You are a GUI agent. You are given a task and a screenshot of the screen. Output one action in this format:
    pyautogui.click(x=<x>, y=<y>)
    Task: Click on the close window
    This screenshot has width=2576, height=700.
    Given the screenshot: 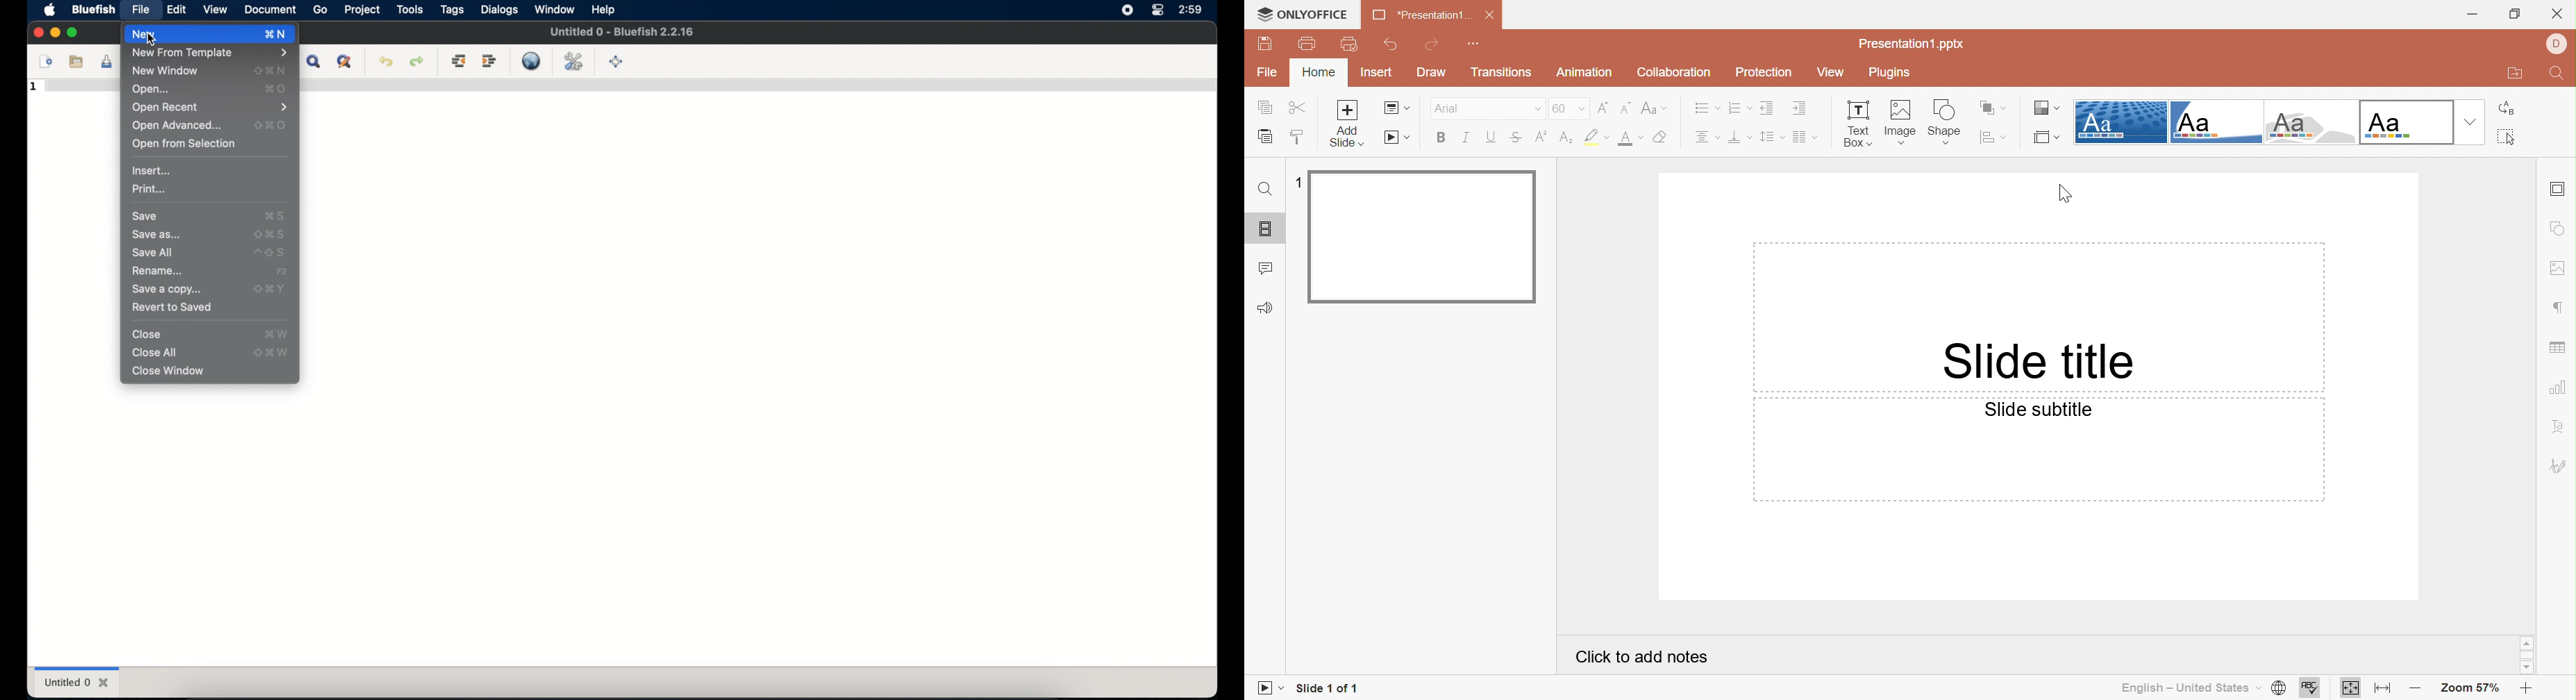 What is the action you would take?
    pyautogui.click(x=168, y=371)
    